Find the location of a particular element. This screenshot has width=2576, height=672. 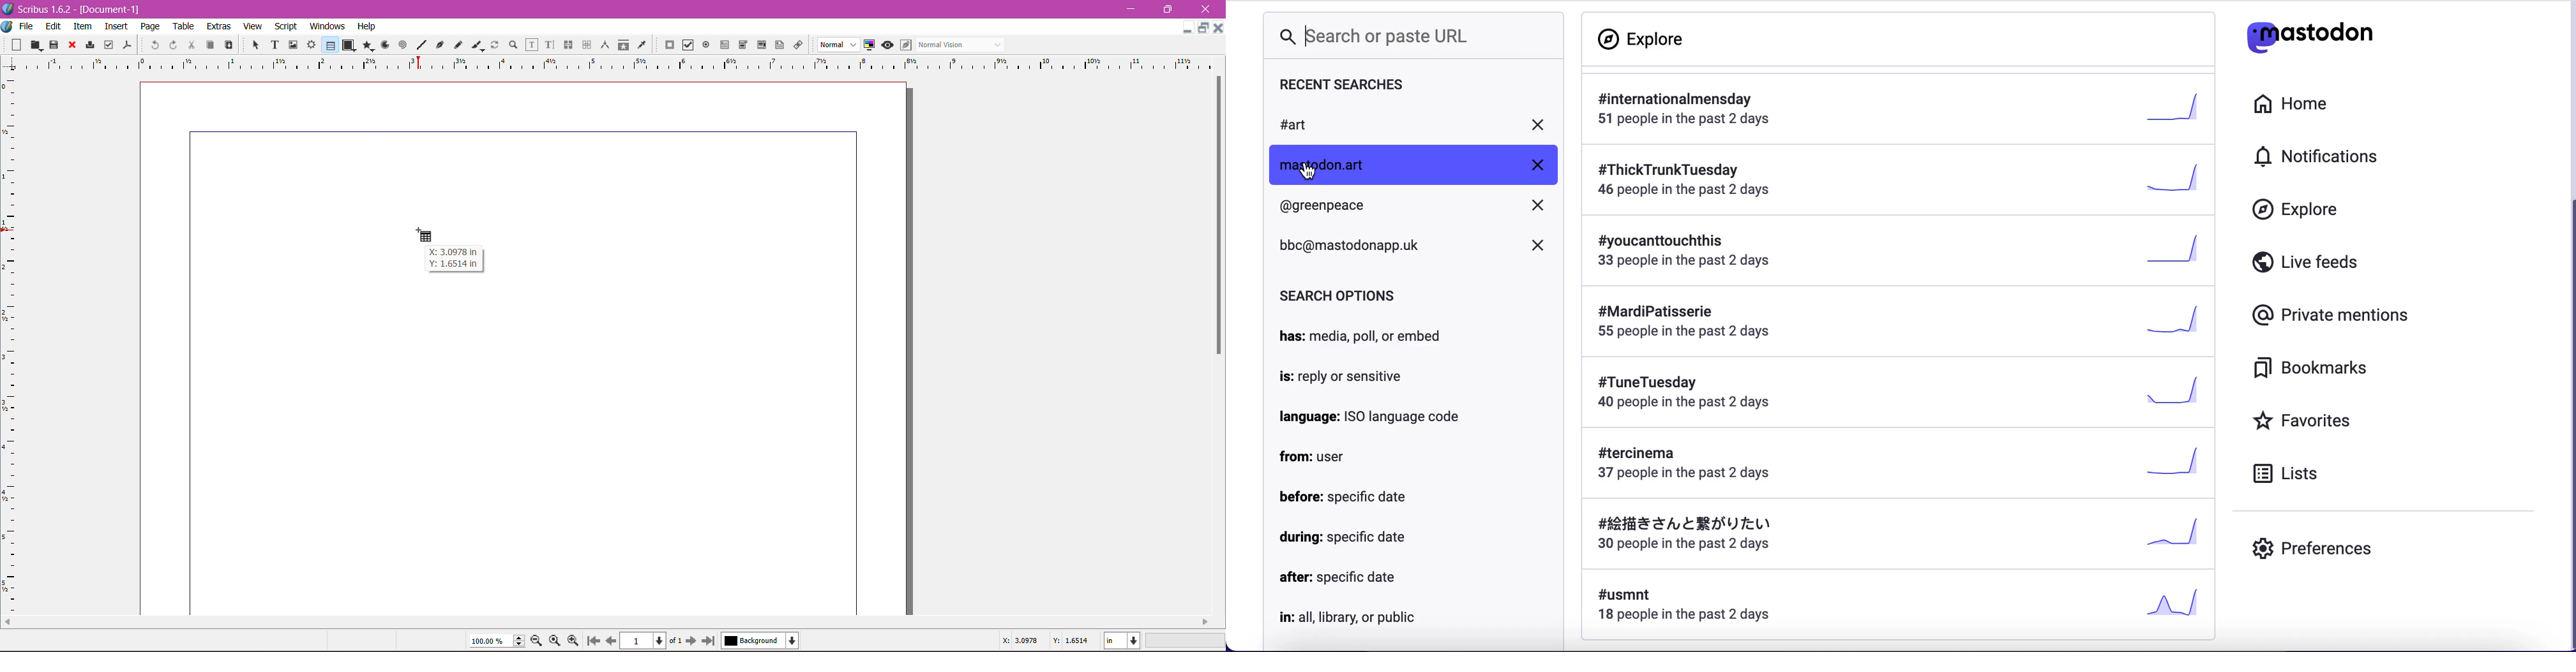

Preview Mode is located at coordinates (887, 45).